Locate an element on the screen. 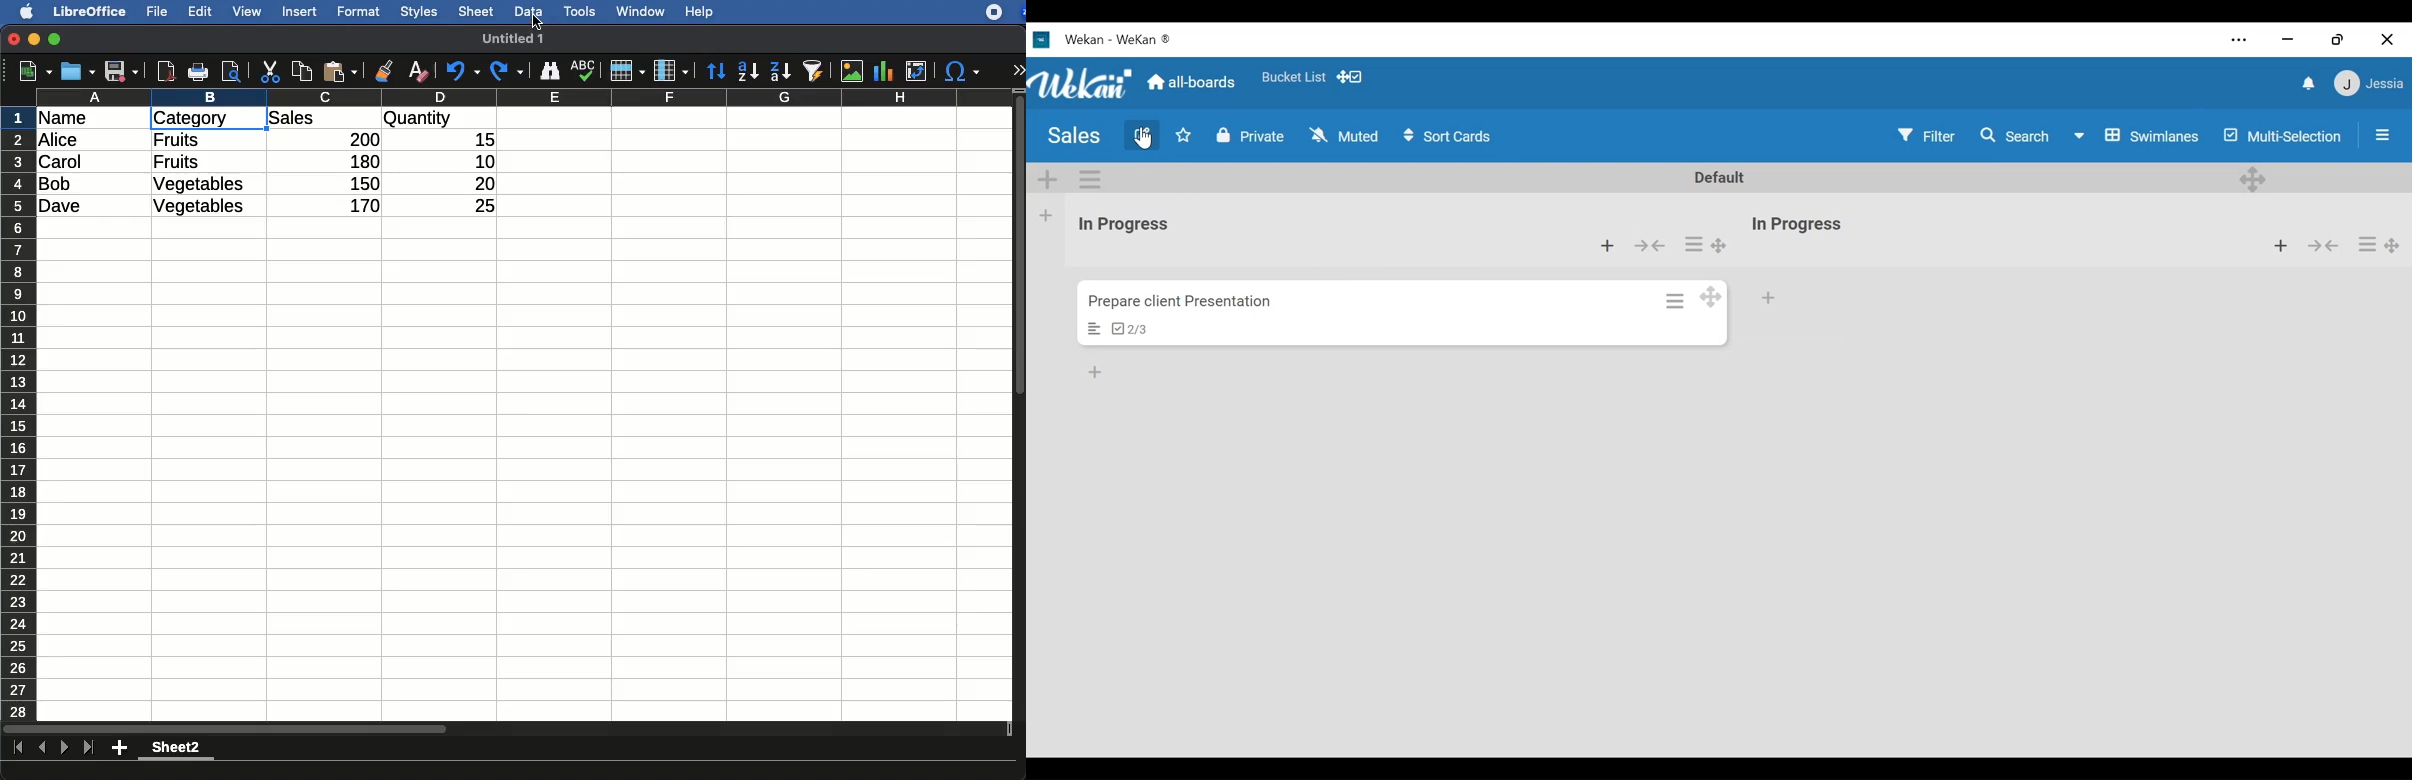 The width and height of the screenshot is (2436, 784). Favorite is located at coordinates (1294, 78).